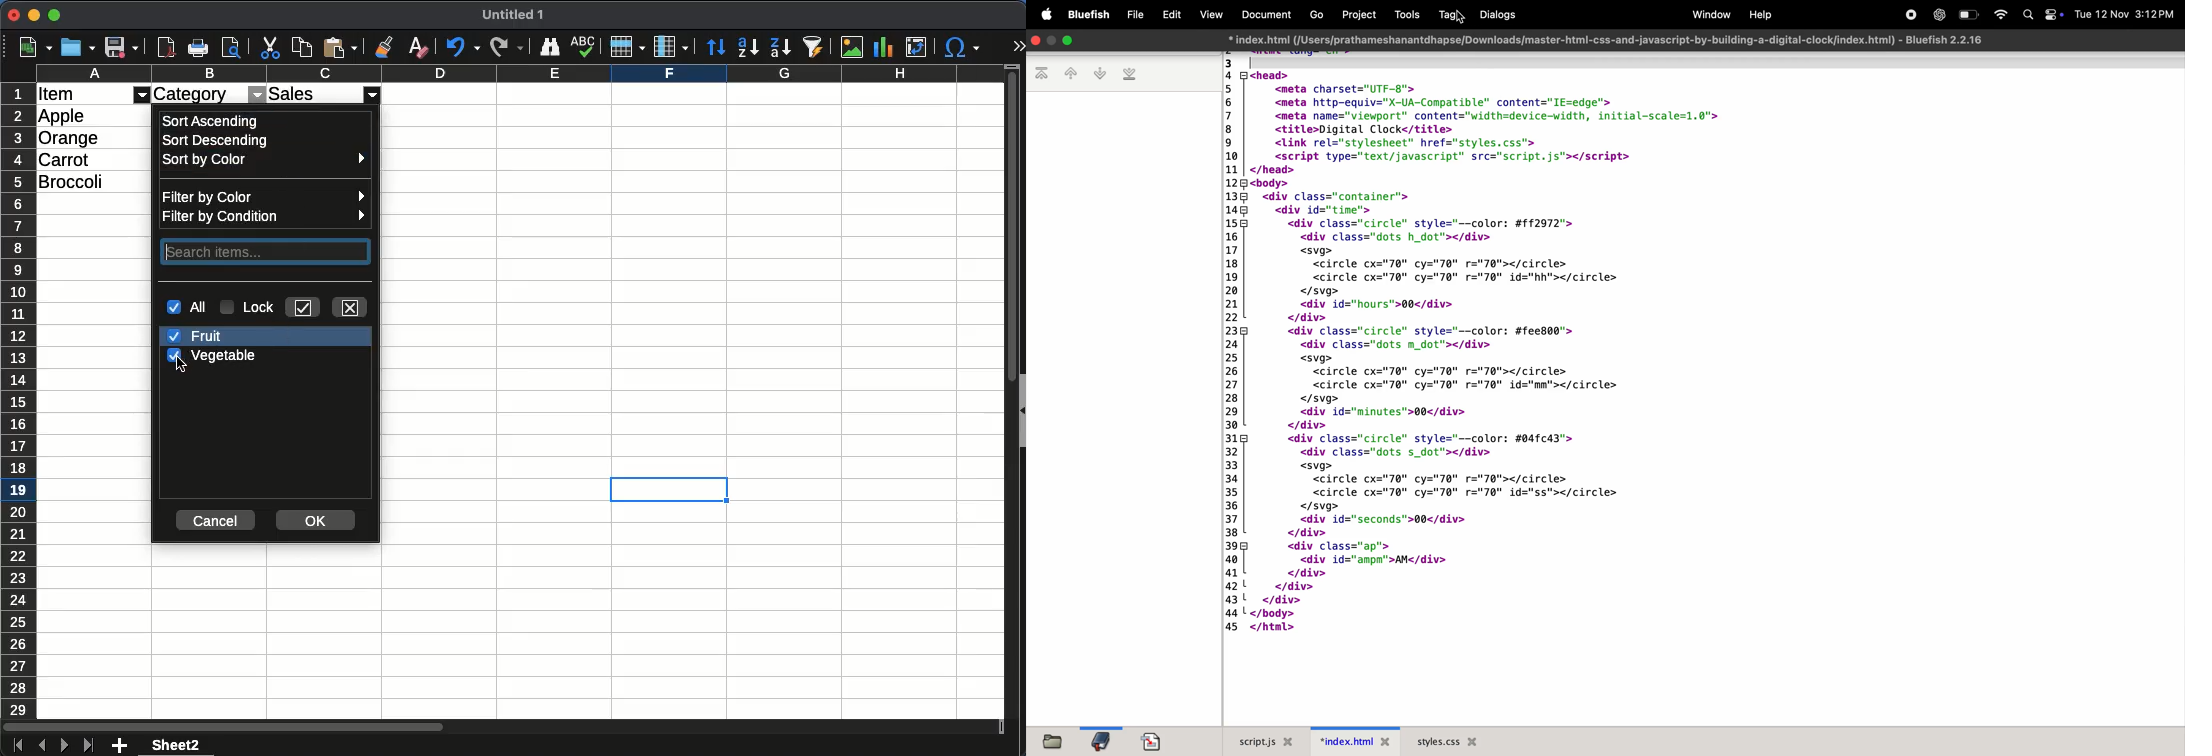  Describe the element at coordinates (1447, 15) in the screenshot. I see `tags` at that location.